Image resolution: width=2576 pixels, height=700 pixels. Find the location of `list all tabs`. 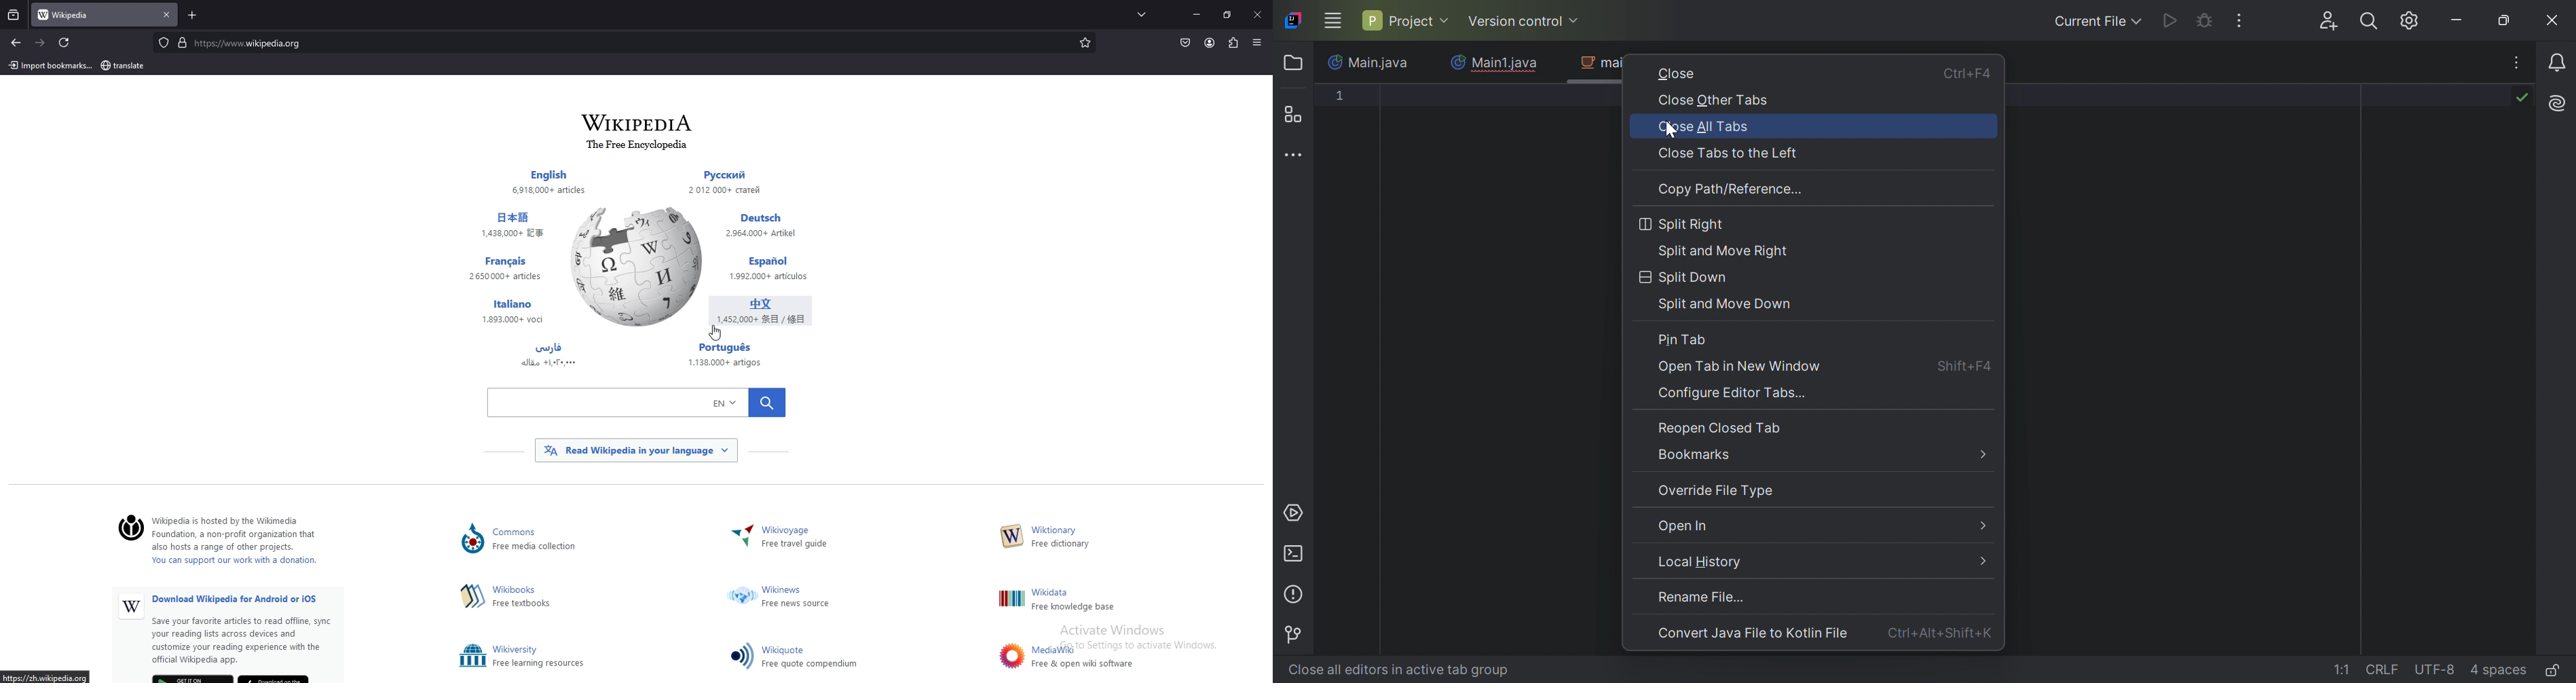

list all tabs is located at coordinates (1146, 13).